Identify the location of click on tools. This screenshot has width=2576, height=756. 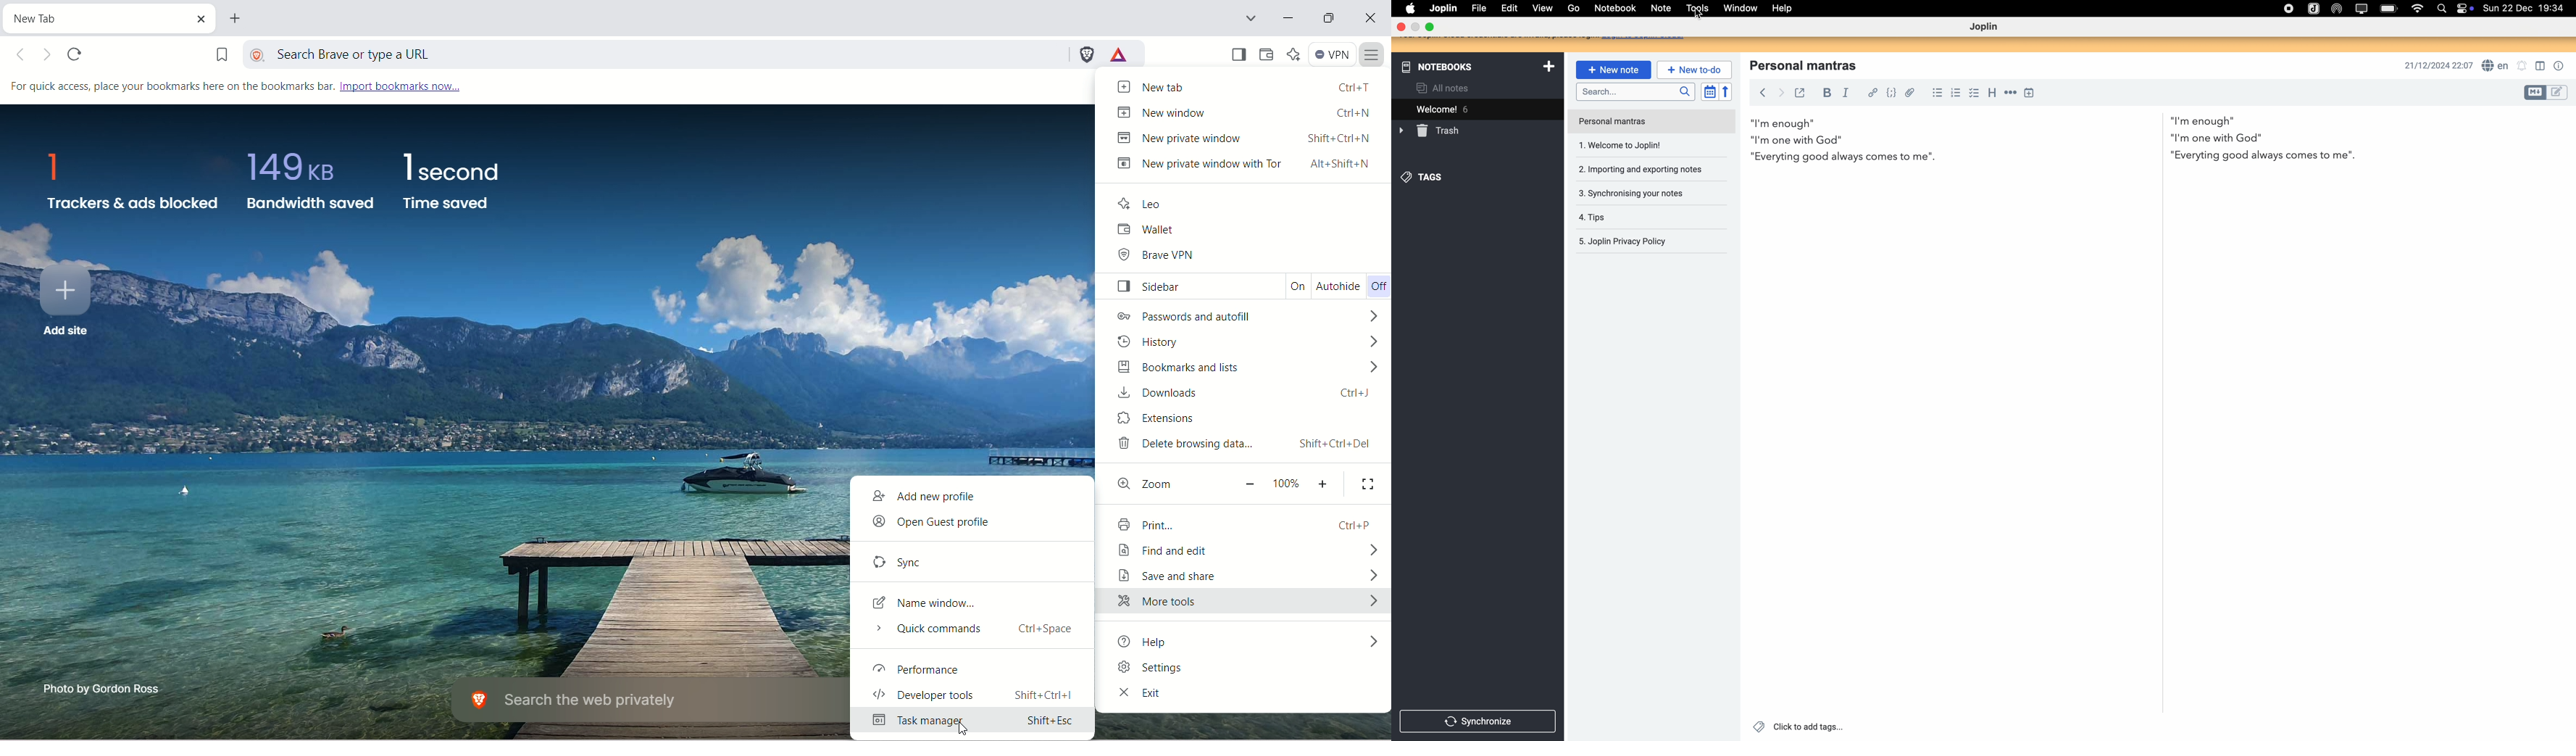
(1694, 9).